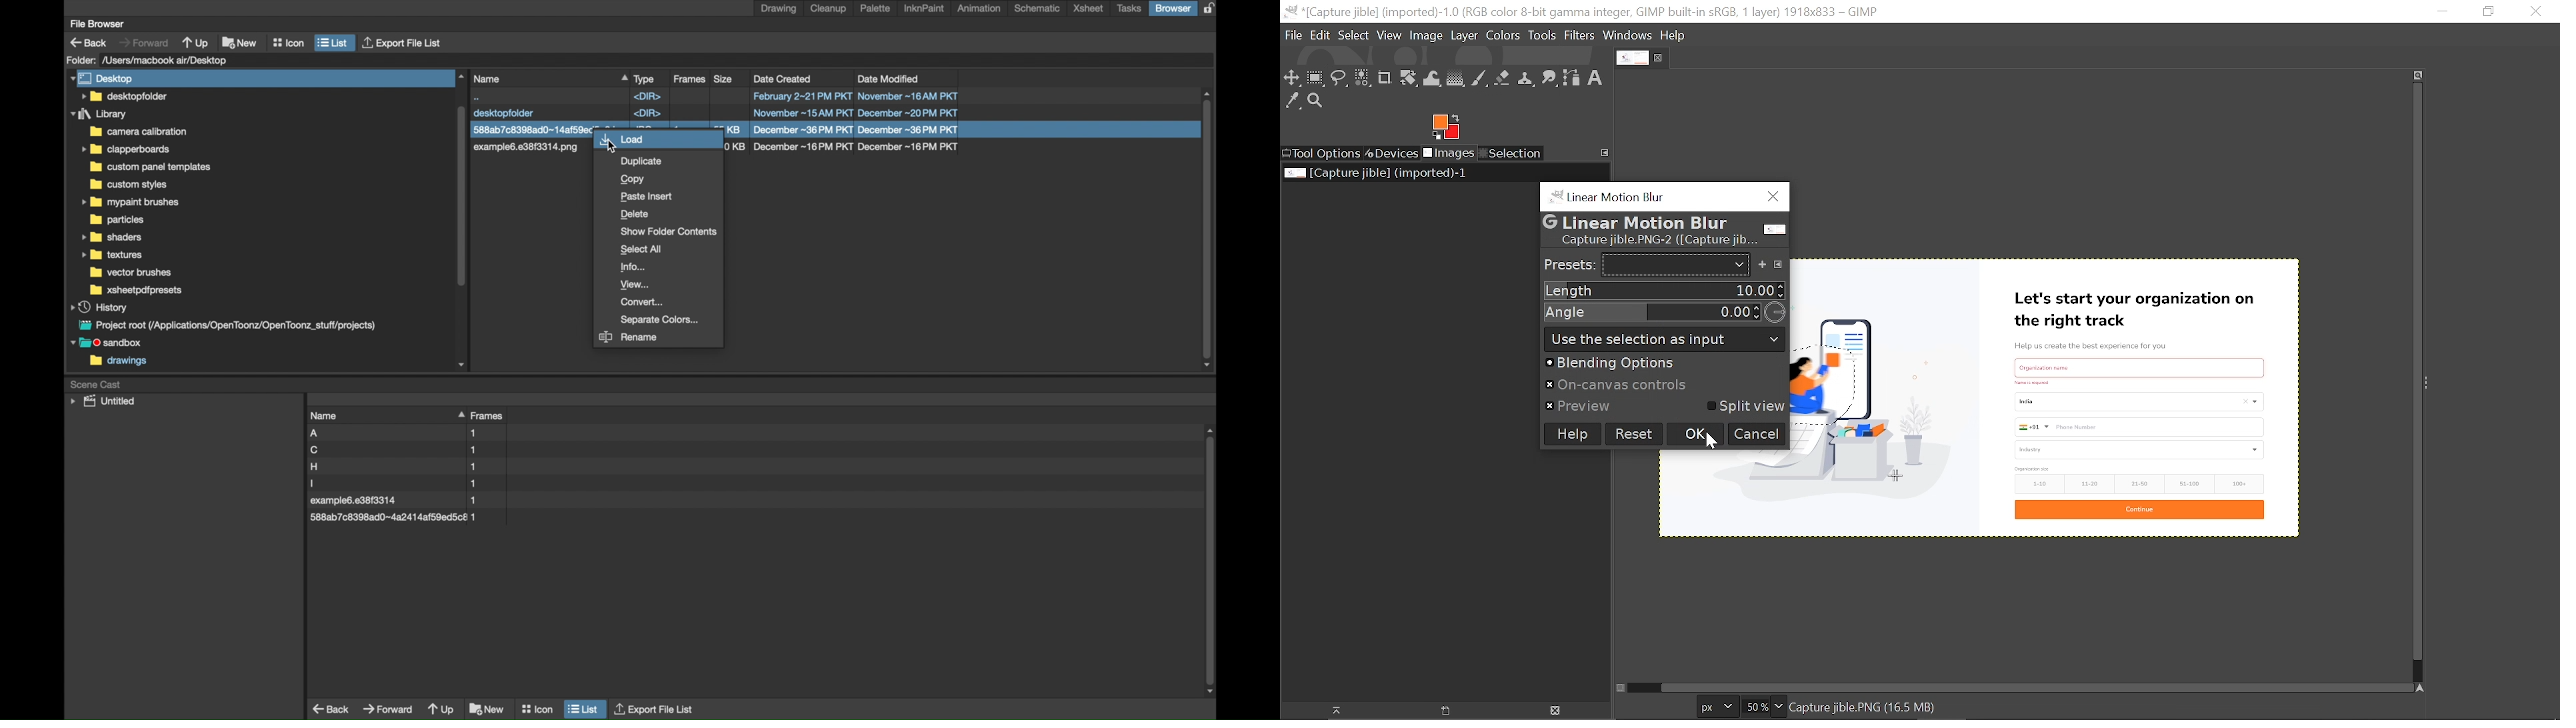 The height and width of the screenshot is (728, 2576). Describe the element at coordinates (1550, 79) in the screenshot. I see `Smudge tool` at that location.